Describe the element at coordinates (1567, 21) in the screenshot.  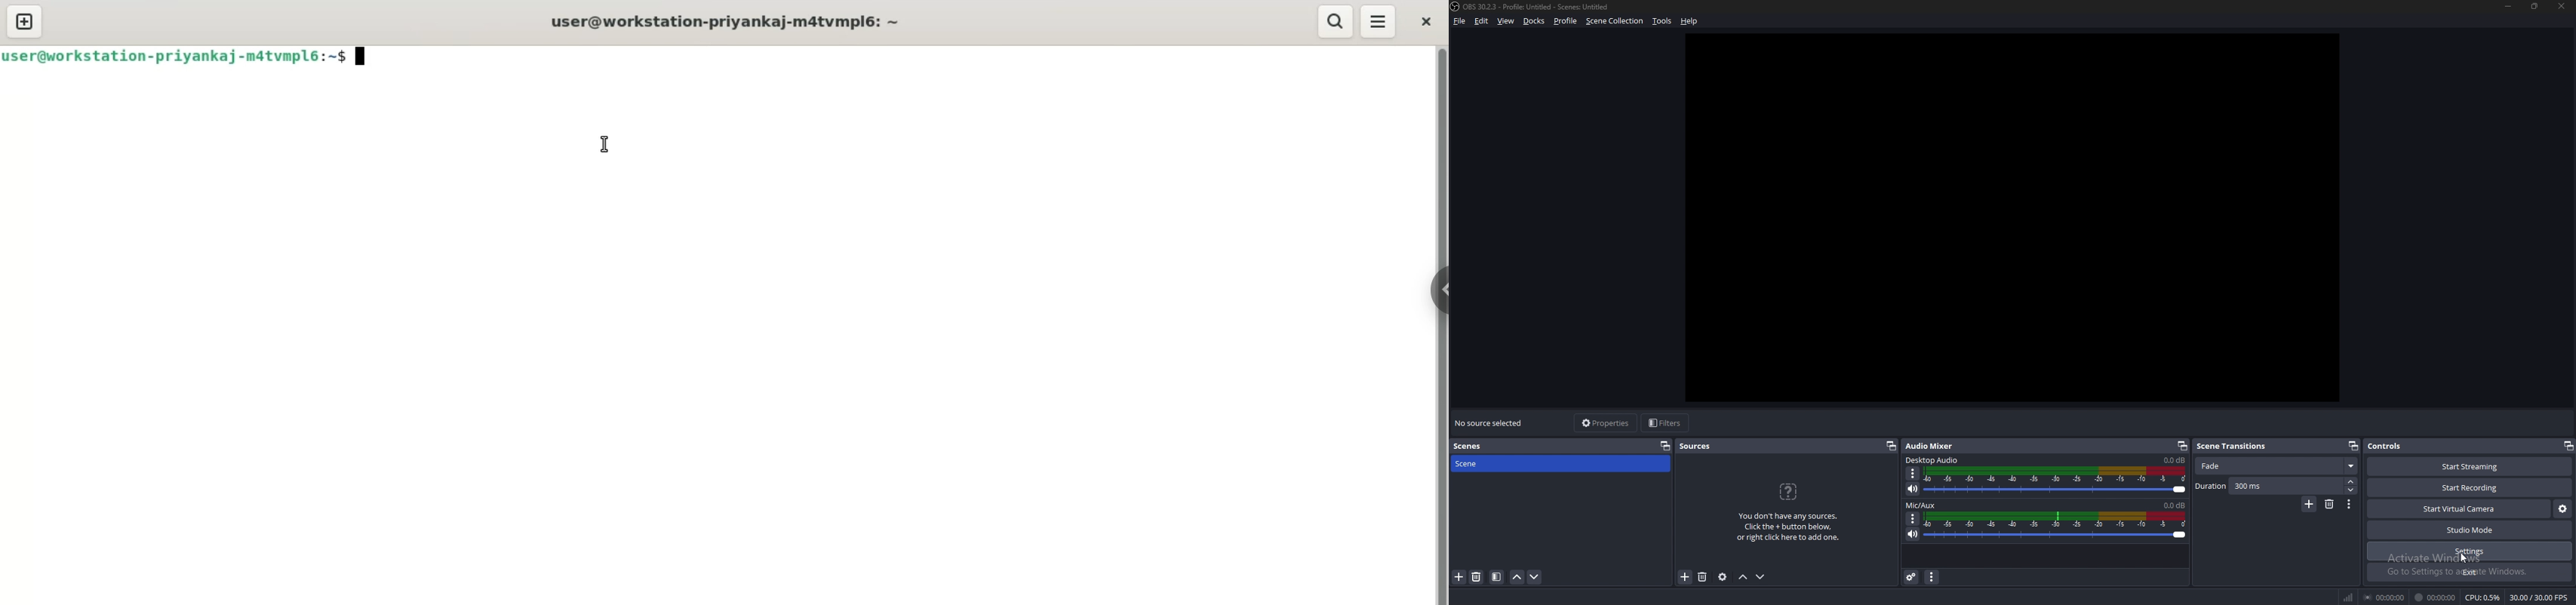
I see `profile` at that location.